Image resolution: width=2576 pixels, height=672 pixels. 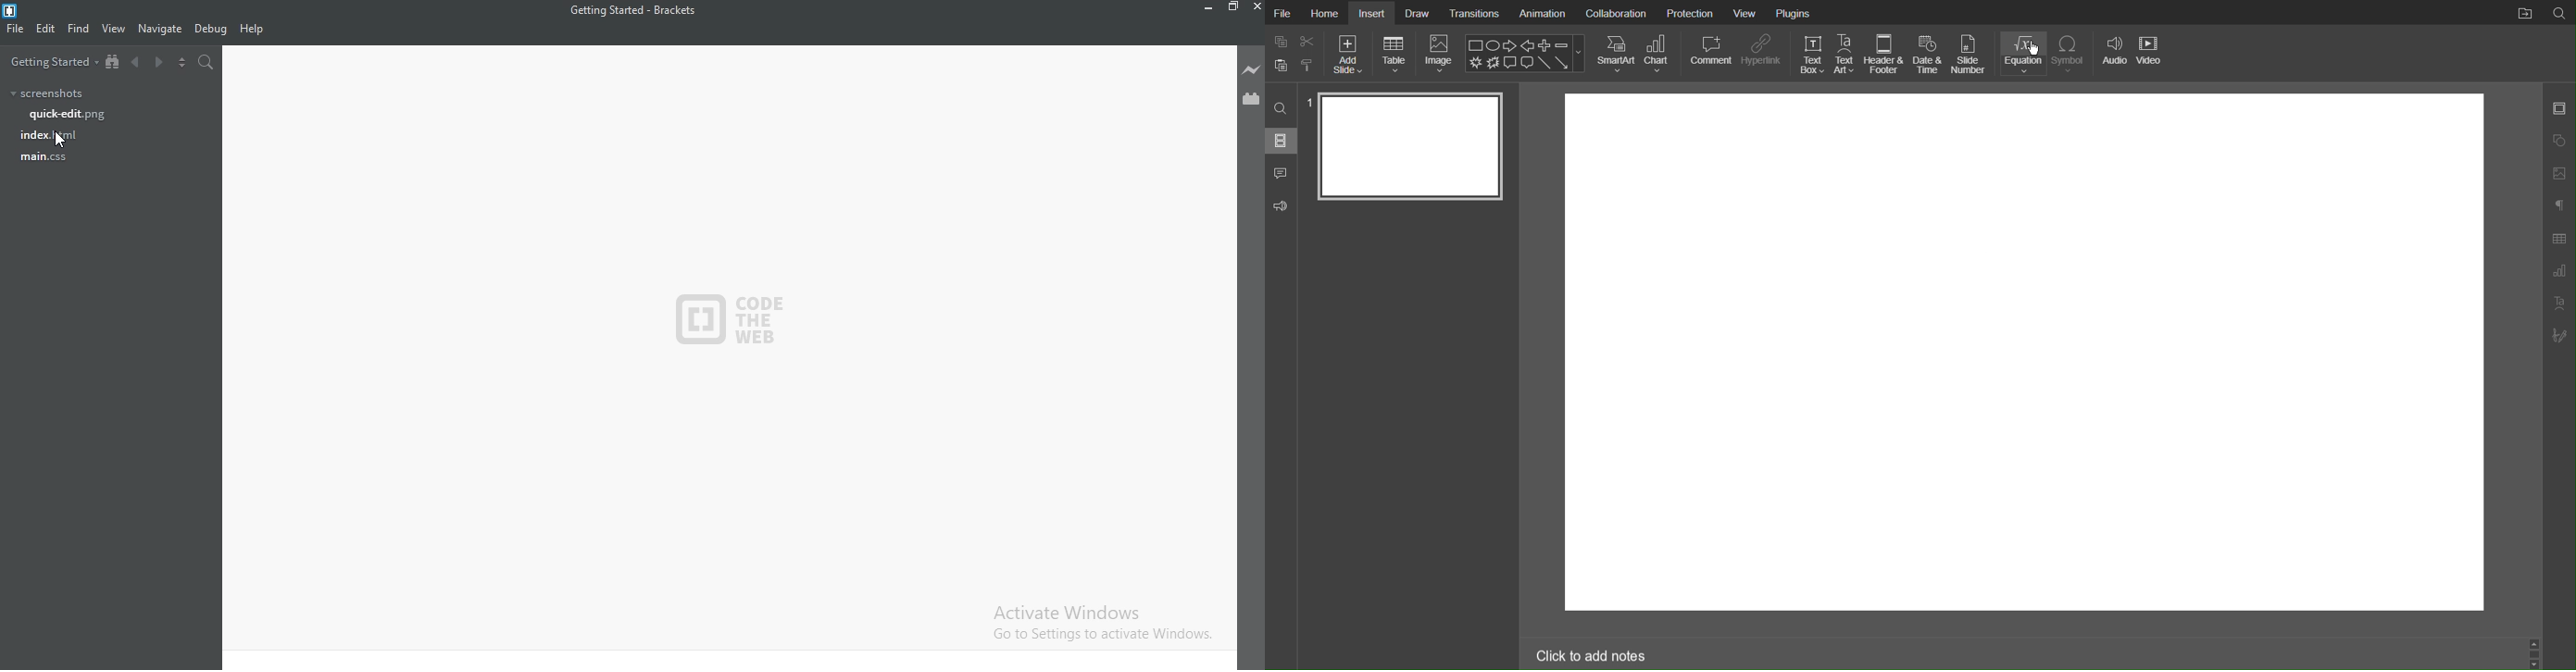 What do you see at coordinates (1810, 54) in the screenshot?
I see `Text Box` at bounding box center [1810, 54].